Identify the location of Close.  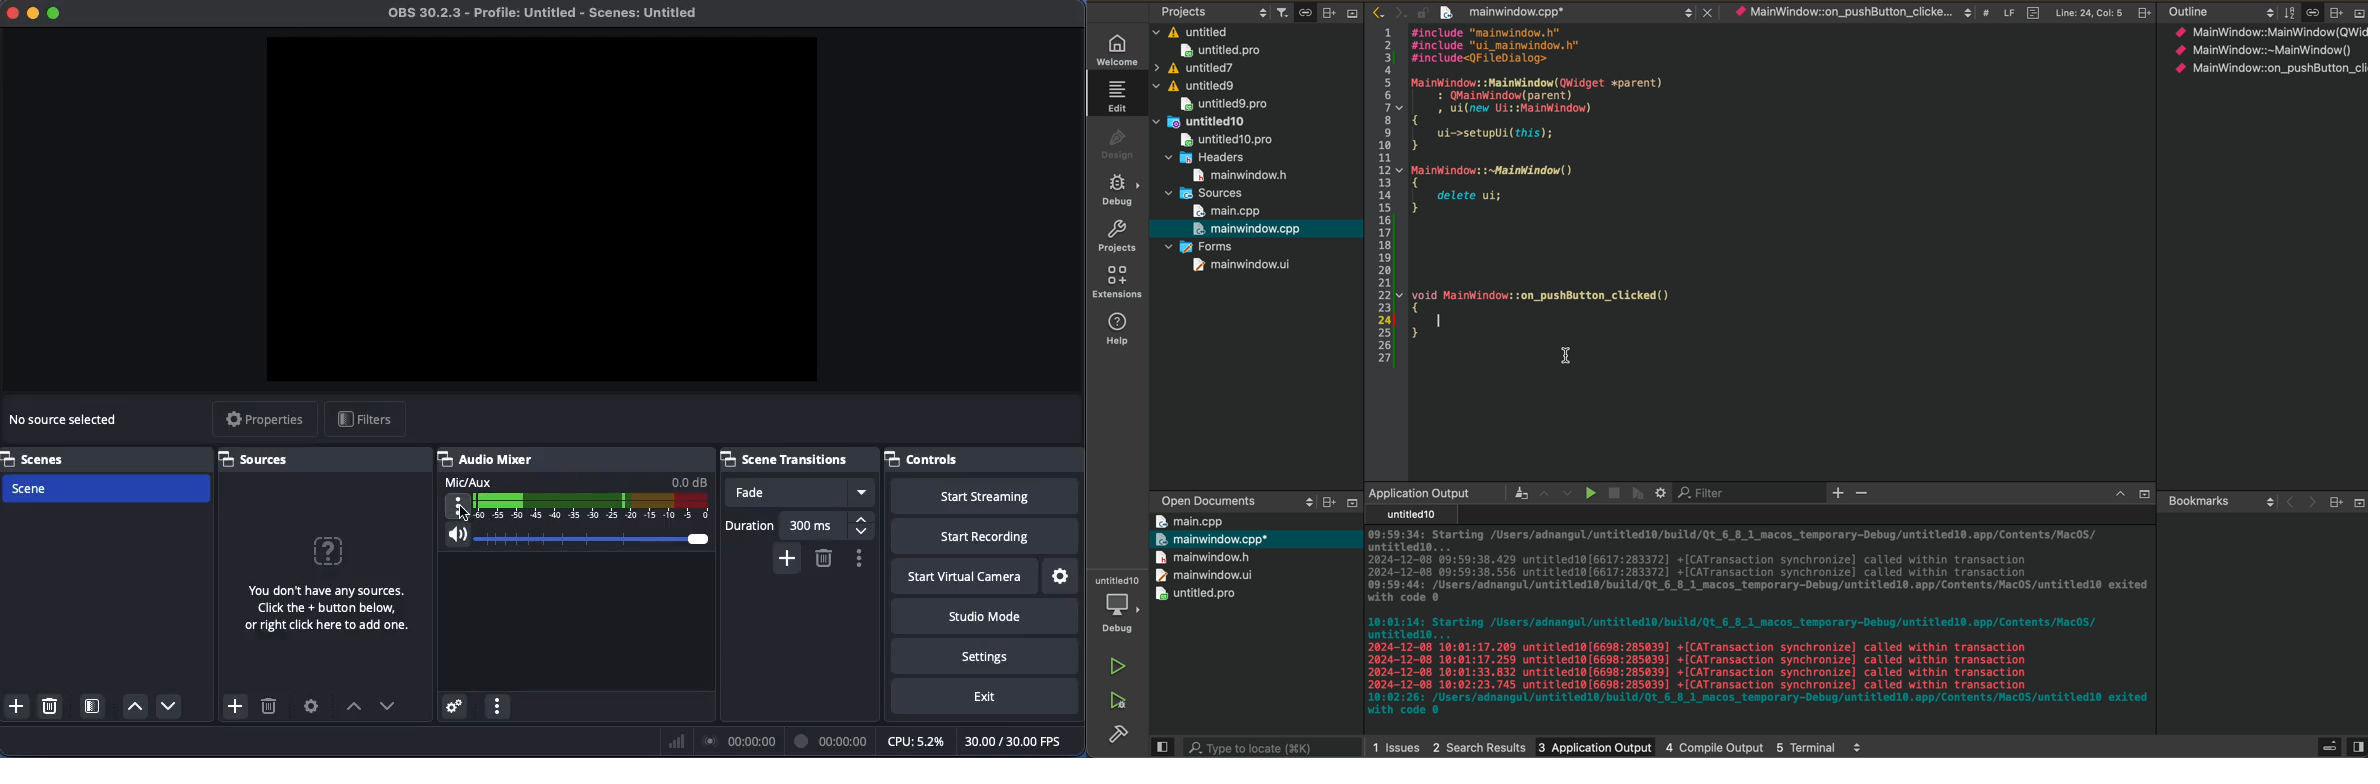
(1705, 10).